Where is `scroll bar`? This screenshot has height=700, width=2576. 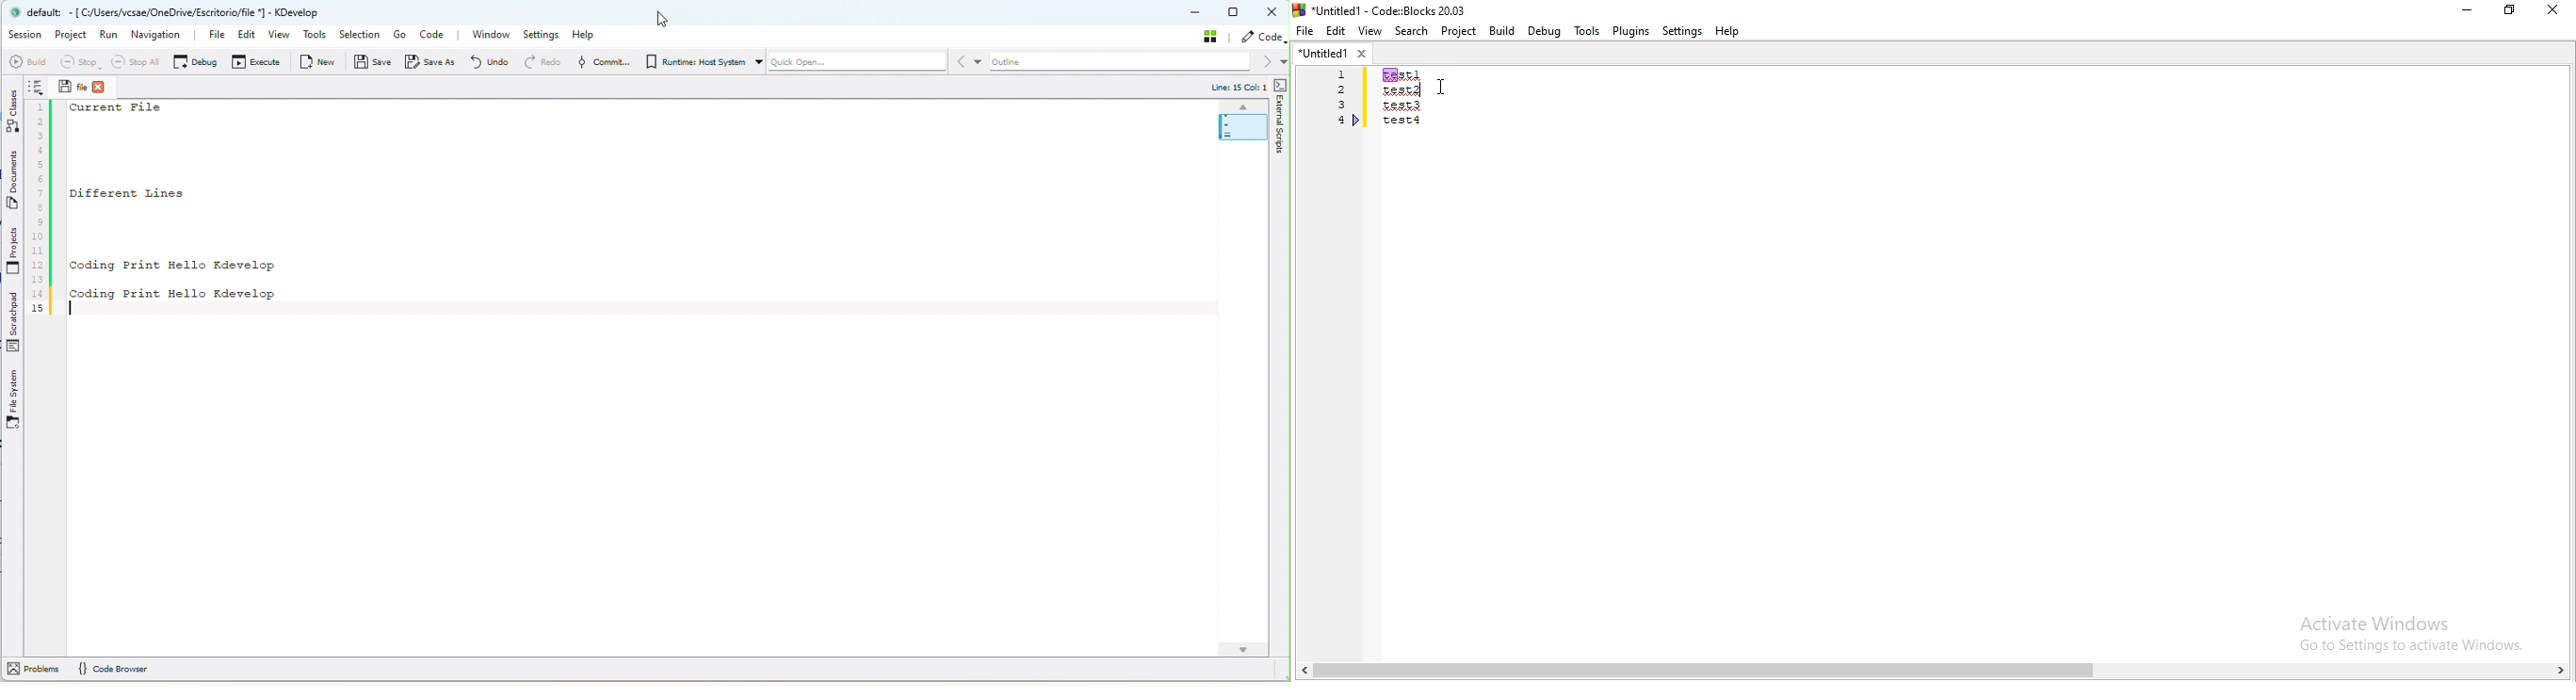
scroll bar is located at coordinates (1933, 670).